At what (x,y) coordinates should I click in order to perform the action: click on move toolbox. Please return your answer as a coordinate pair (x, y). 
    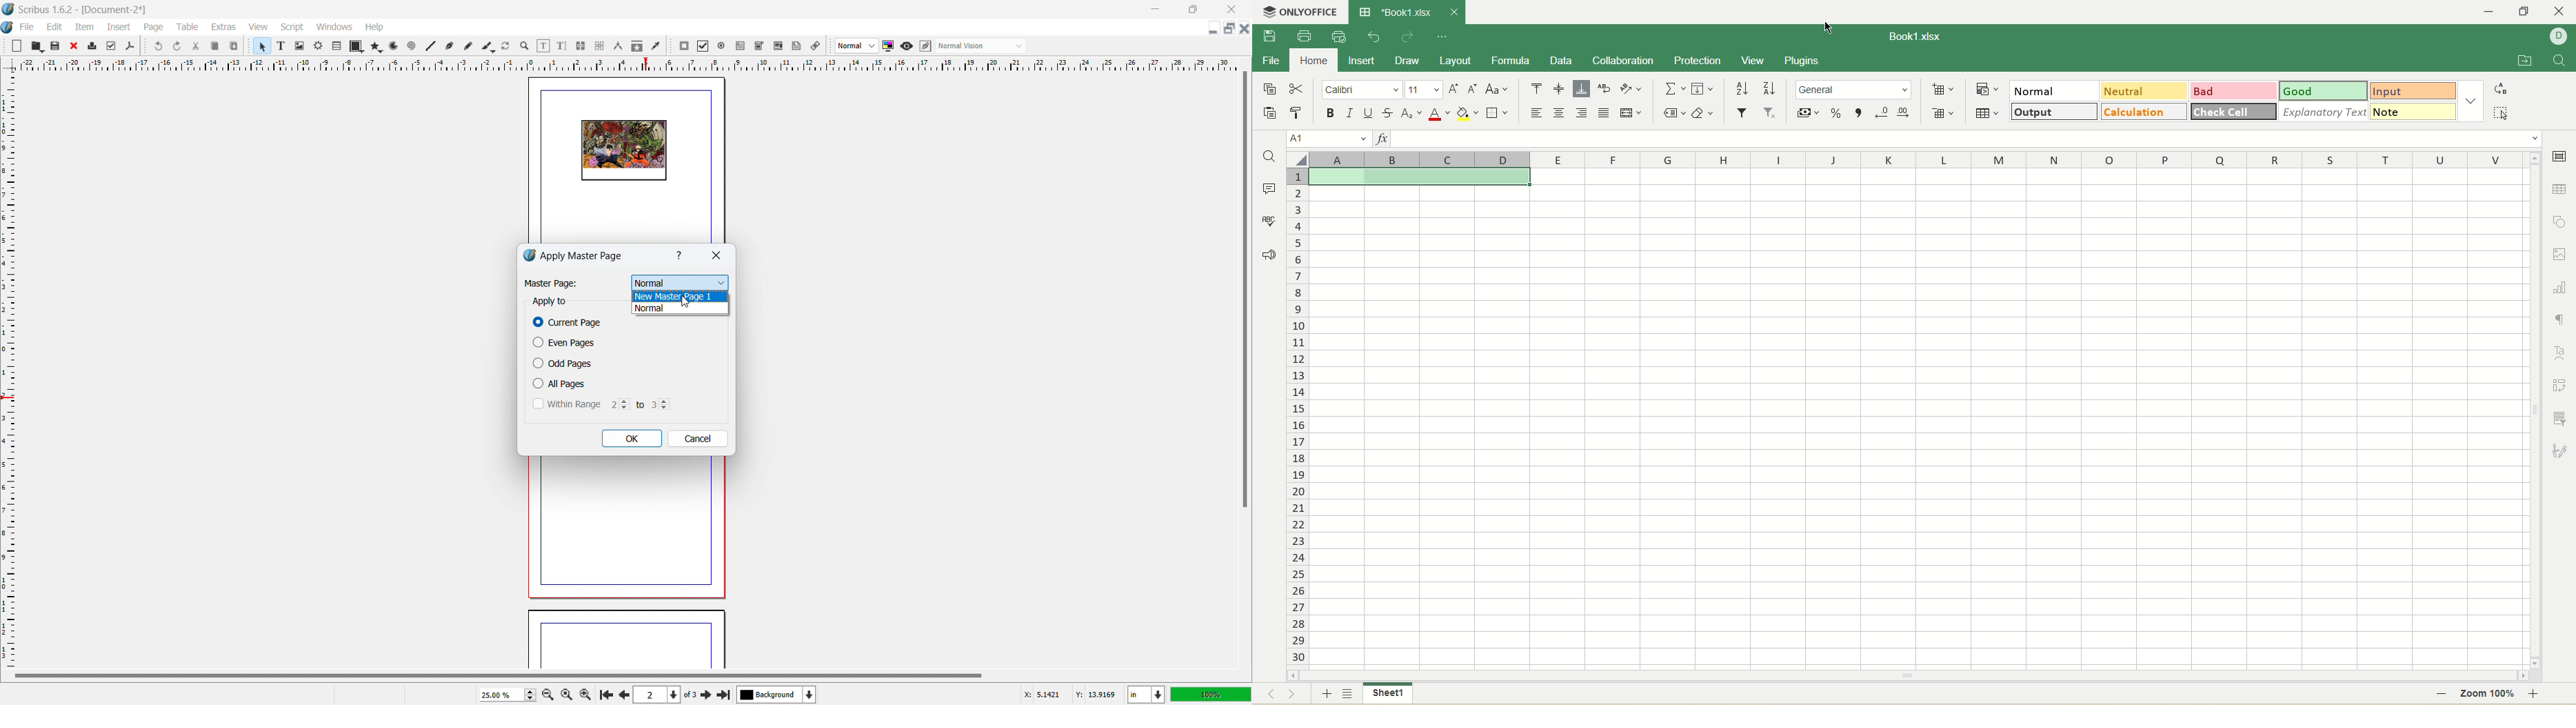
    Looking at the image, I should click on (831, 46).